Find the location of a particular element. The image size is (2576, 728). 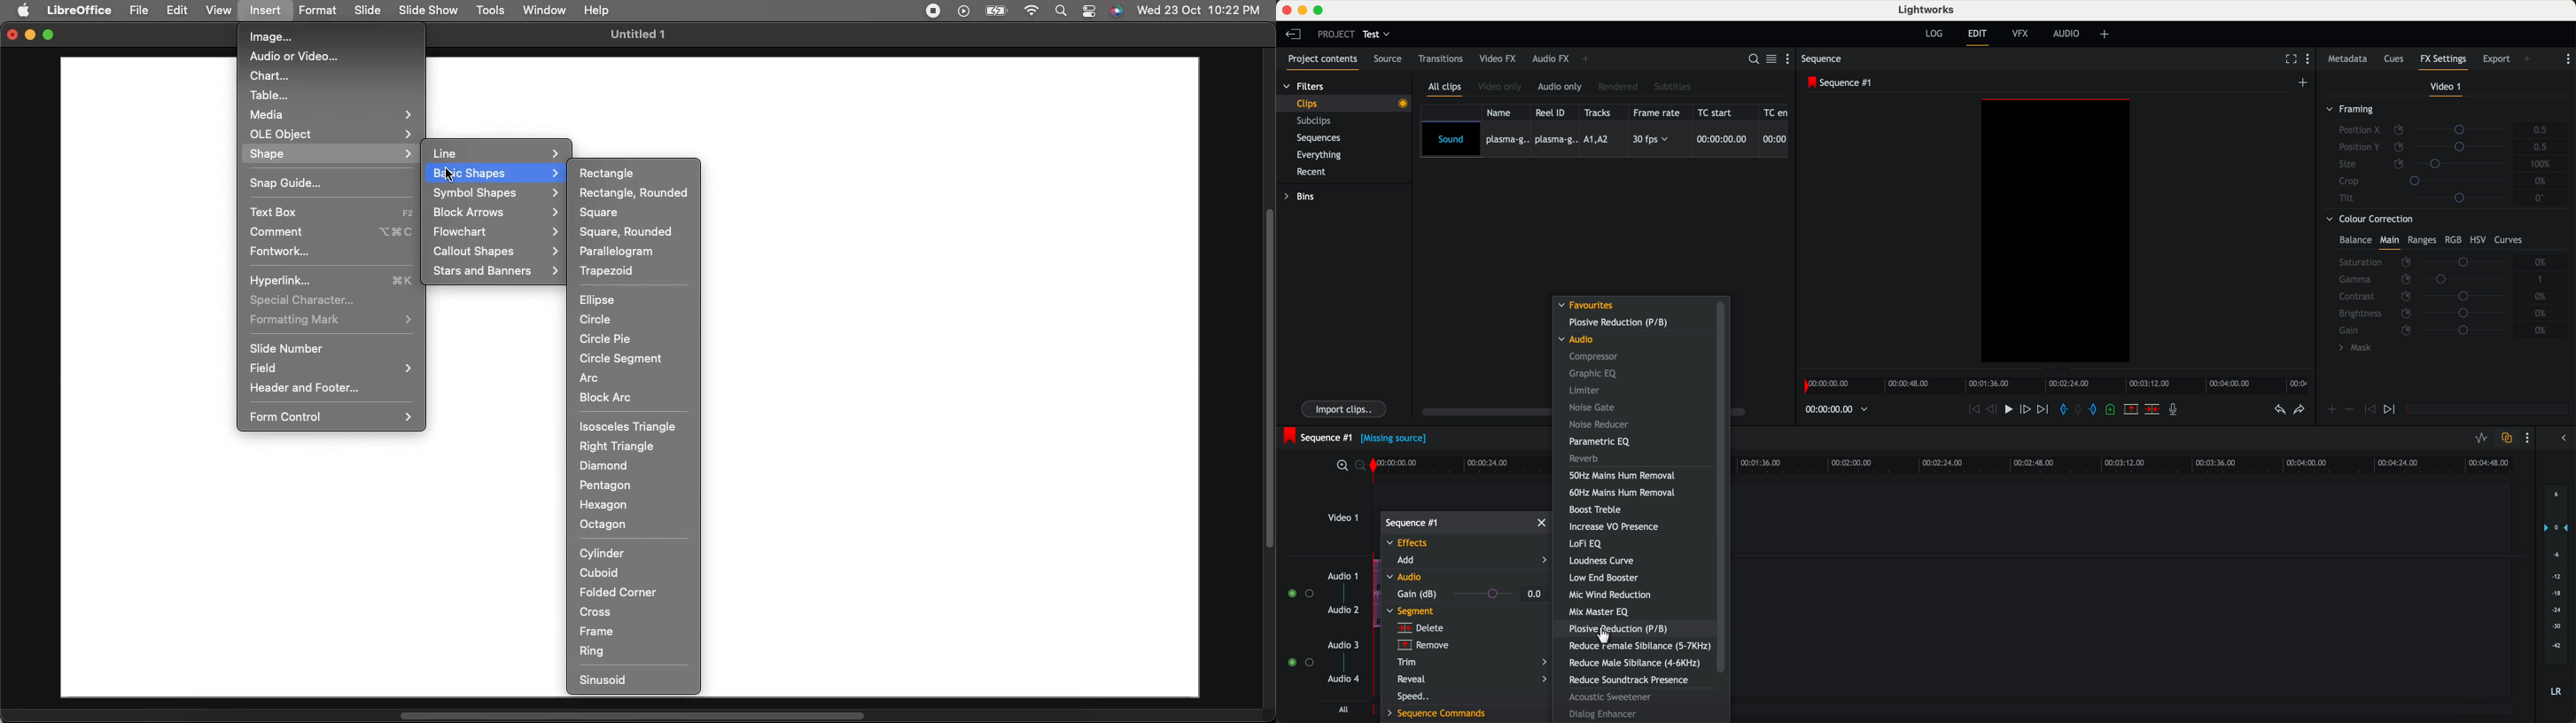

project contents is located at coordinates (1320, 61).